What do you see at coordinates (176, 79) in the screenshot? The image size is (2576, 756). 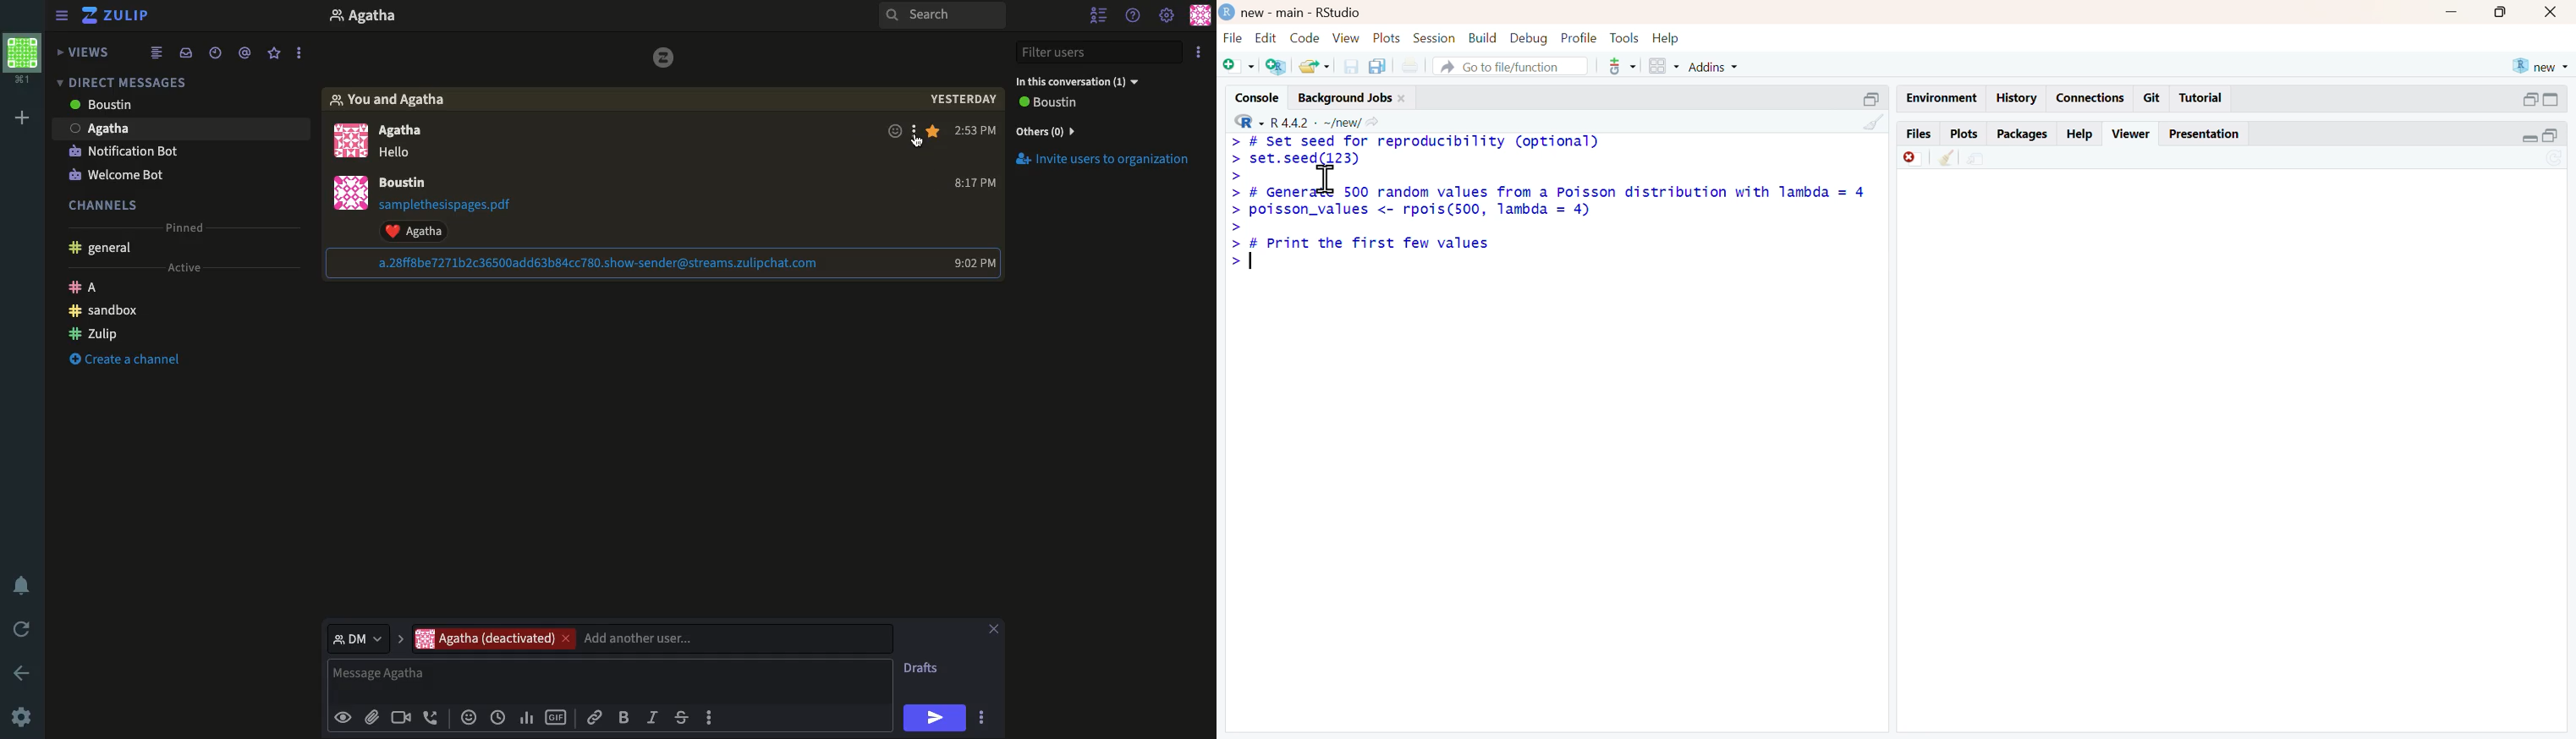 I see `Inbox` at bounding box center [176, 79].